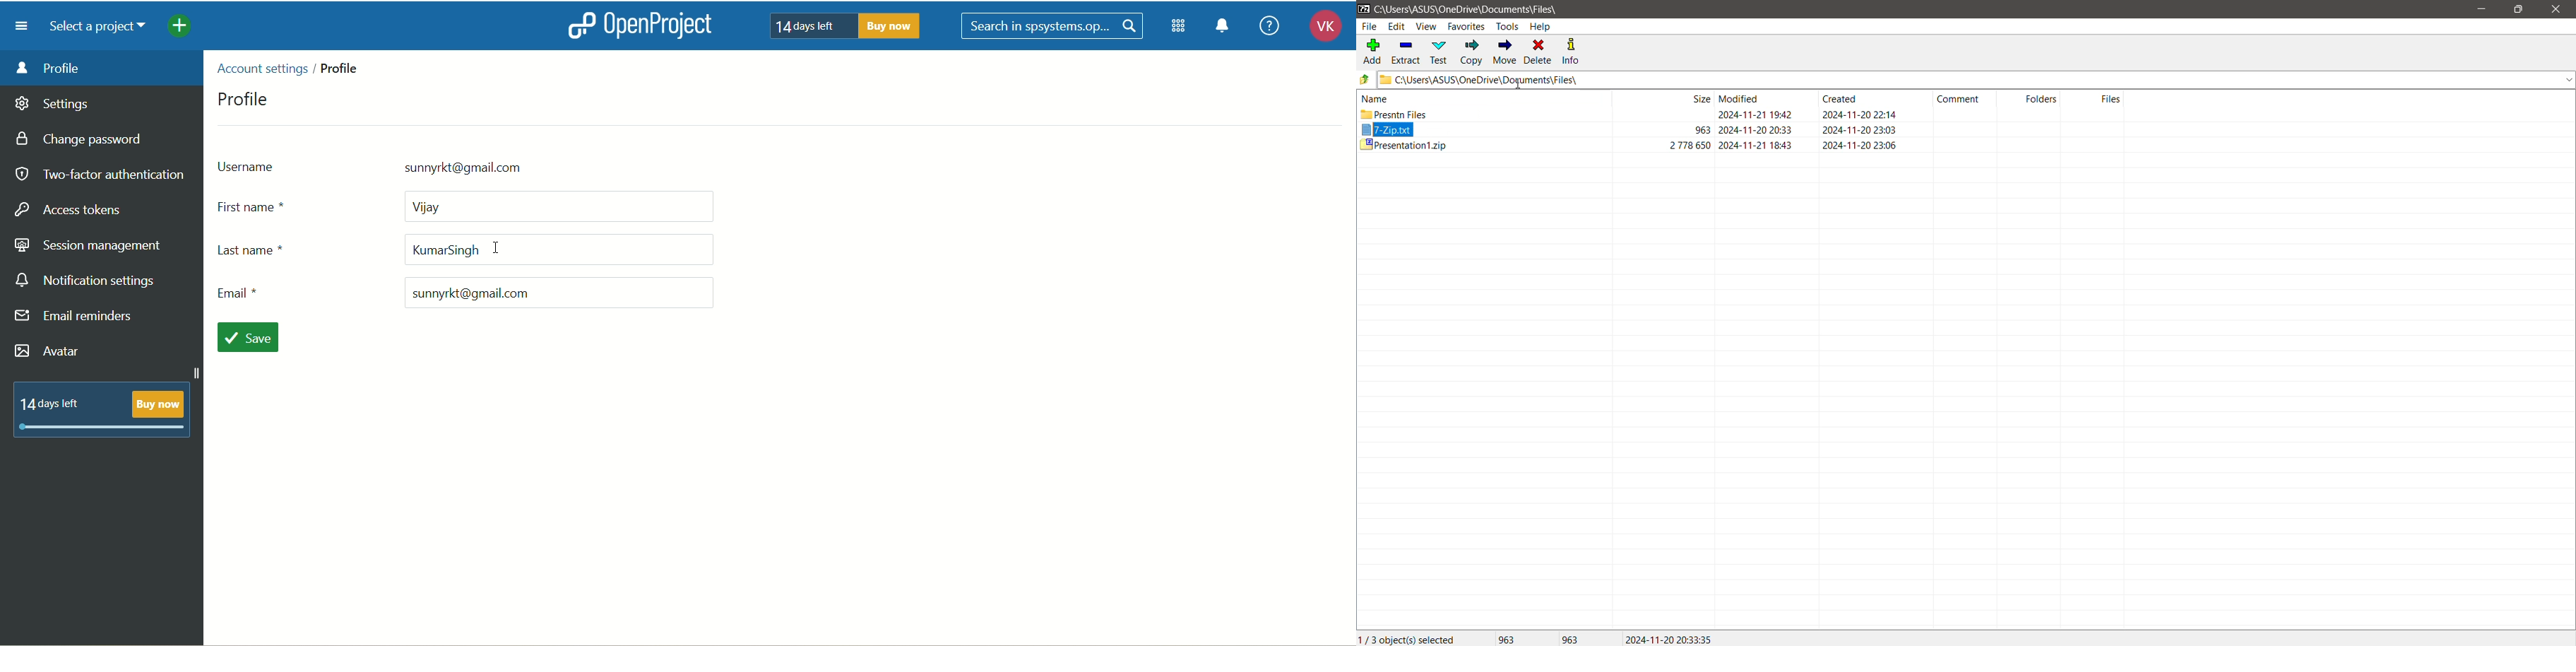 The height and width of the screenshot is (672, 2576). What do you see at coordinates (1365, 80) in the screenshot?
I see `Move Up one level` at bounding box center [1365, 80].